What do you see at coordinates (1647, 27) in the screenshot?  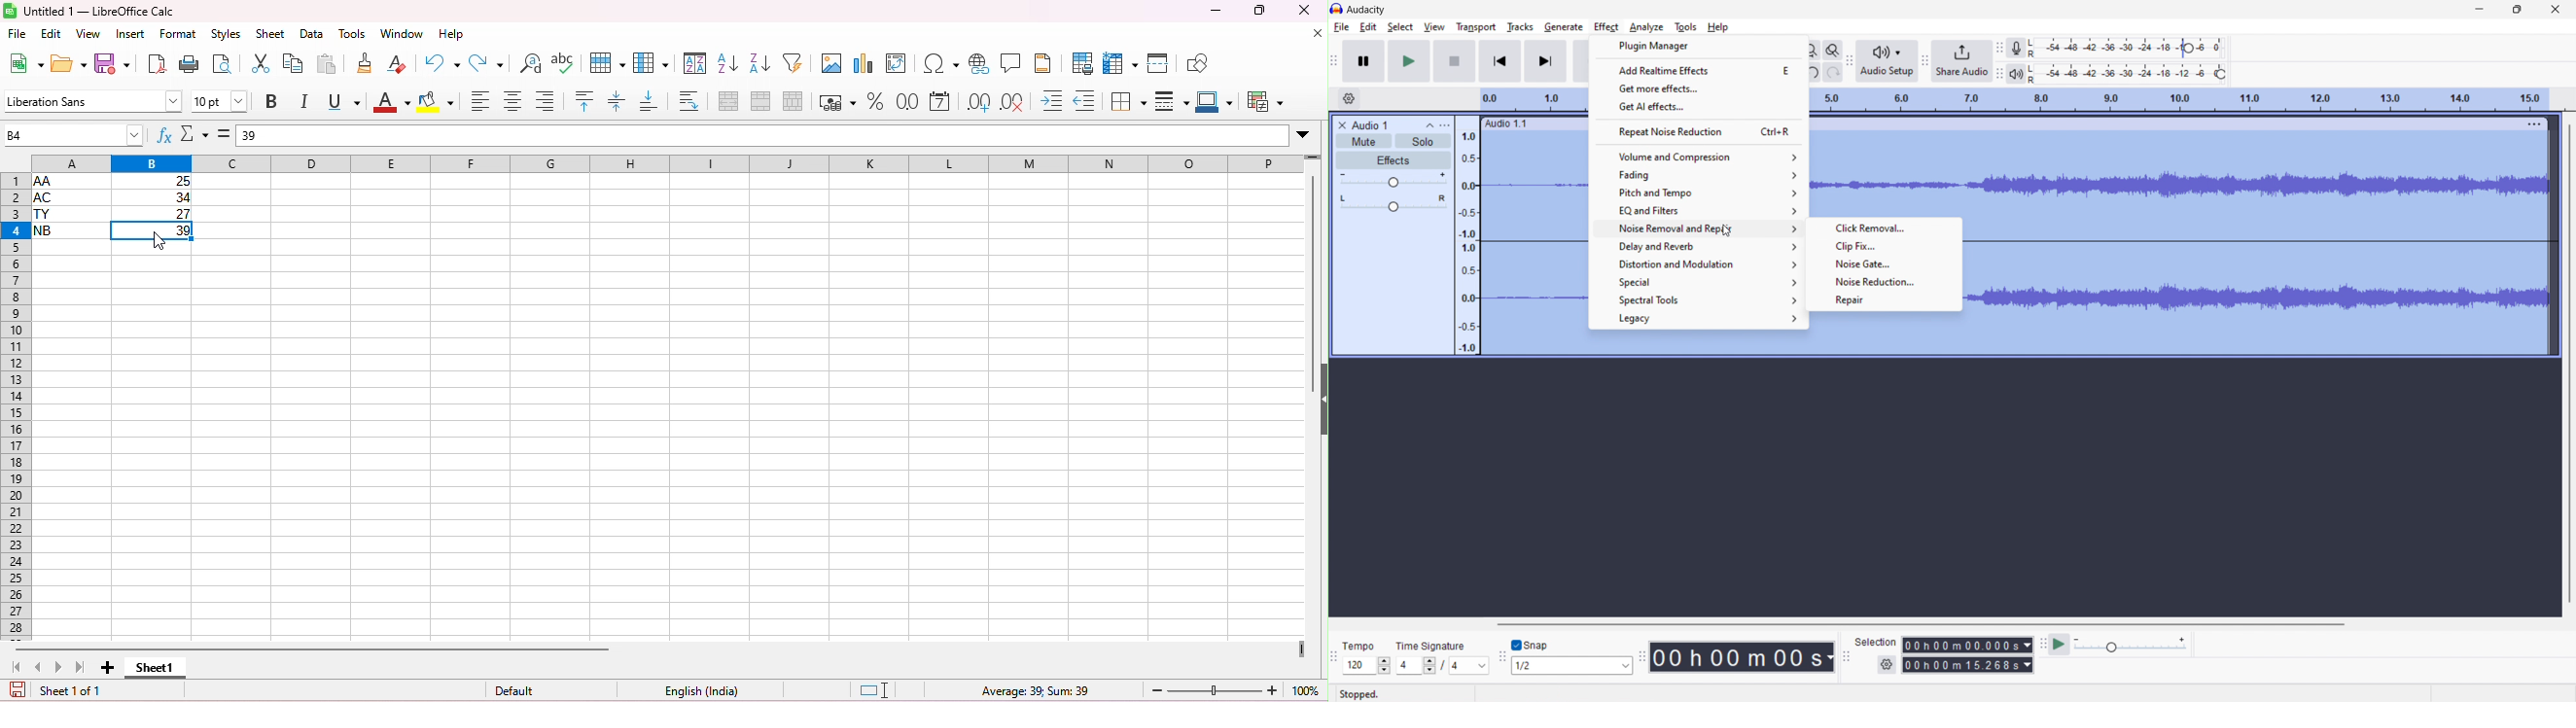 I see `analyze` at bounding box center [1647, 27].